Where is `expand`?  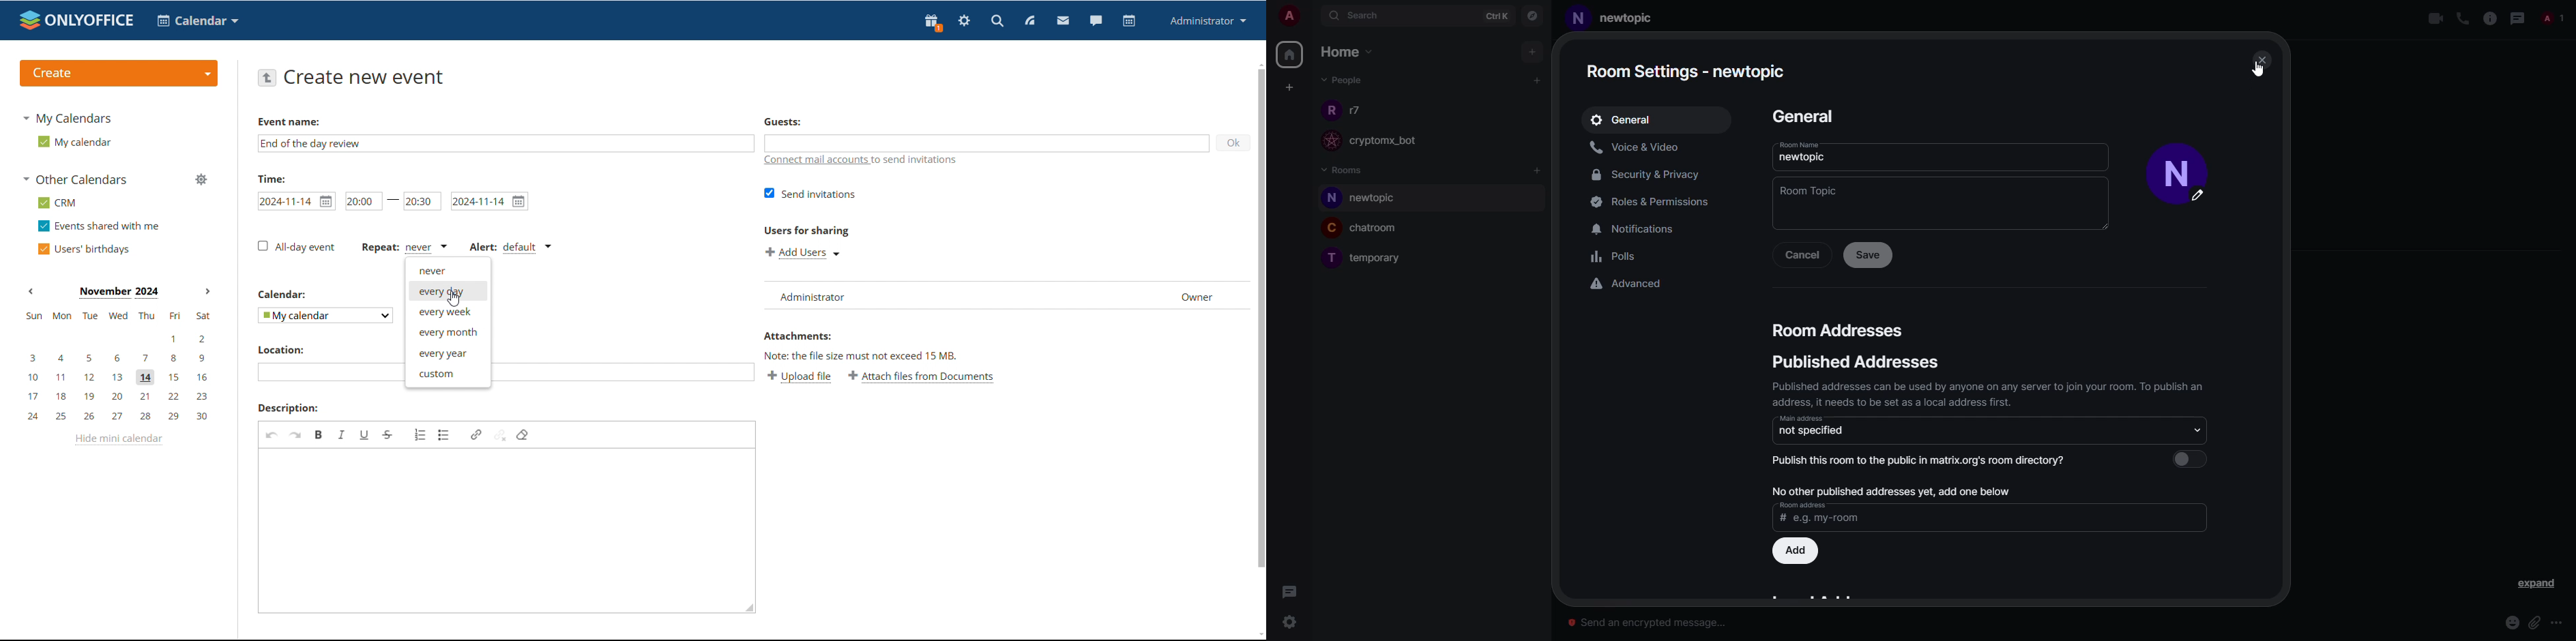 expand is located at coordinates (2536, 584).